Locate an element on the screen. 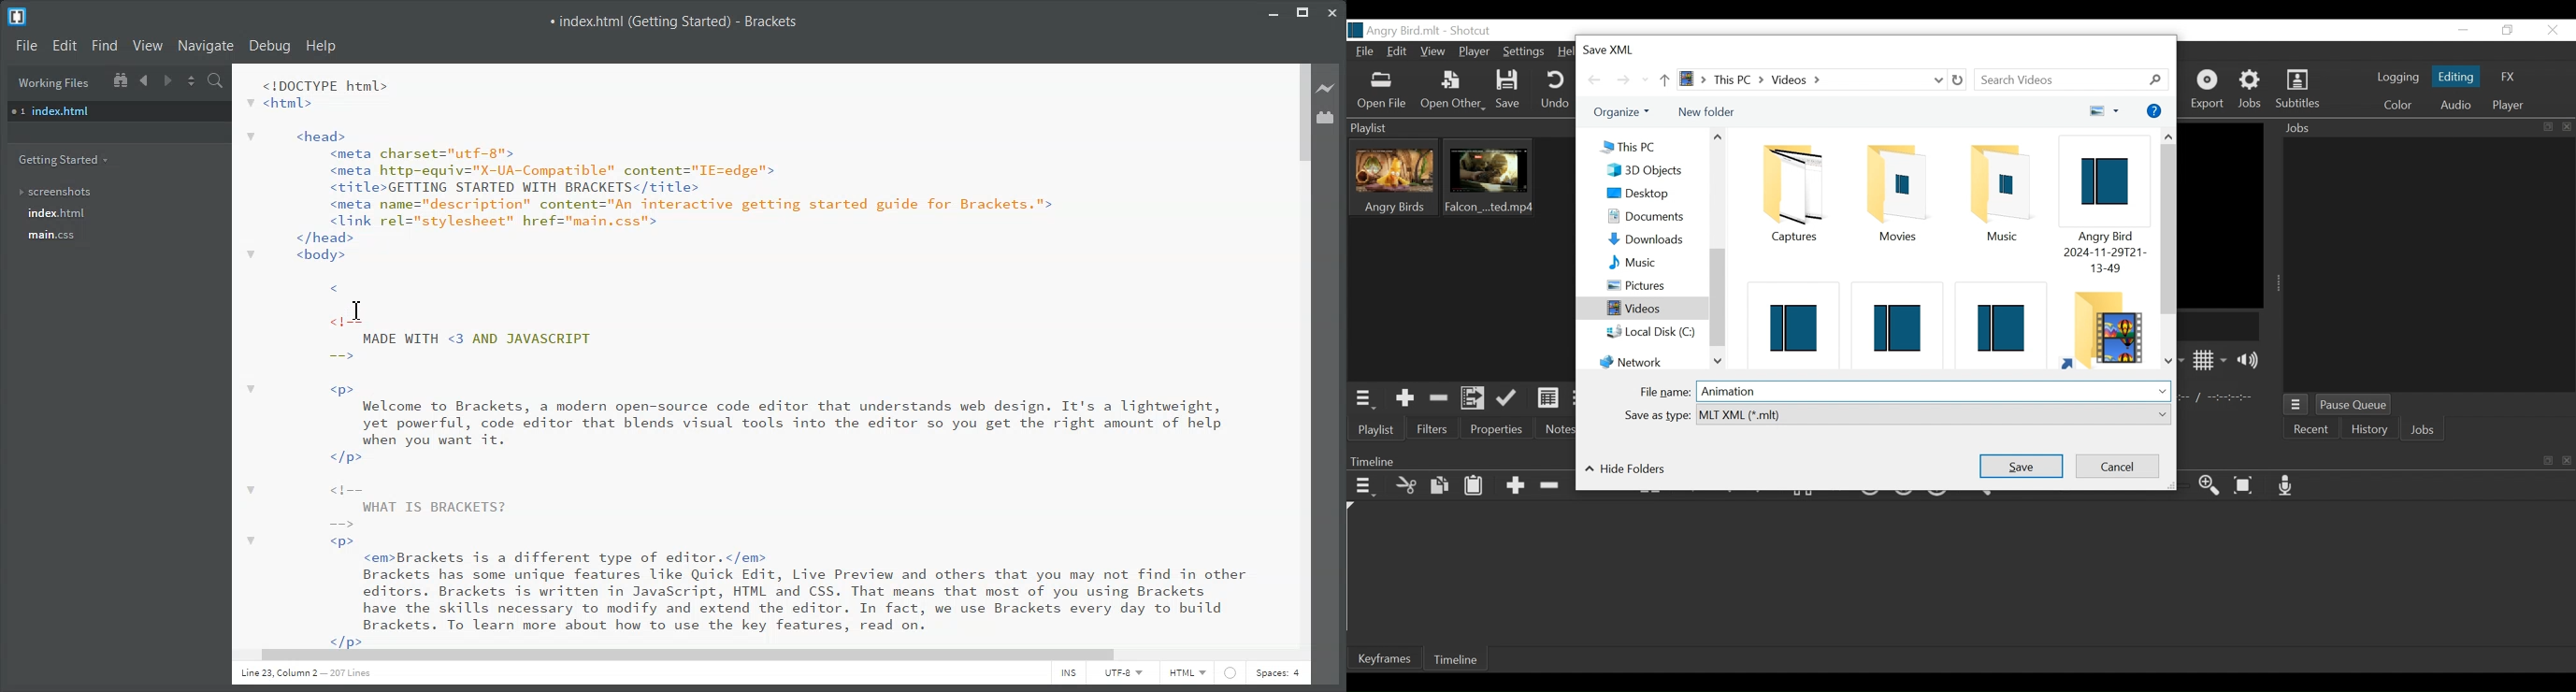 The width and height of the screenshot is (2576, 700). Vertical Scroll up is located at coordinates (2172, 230).